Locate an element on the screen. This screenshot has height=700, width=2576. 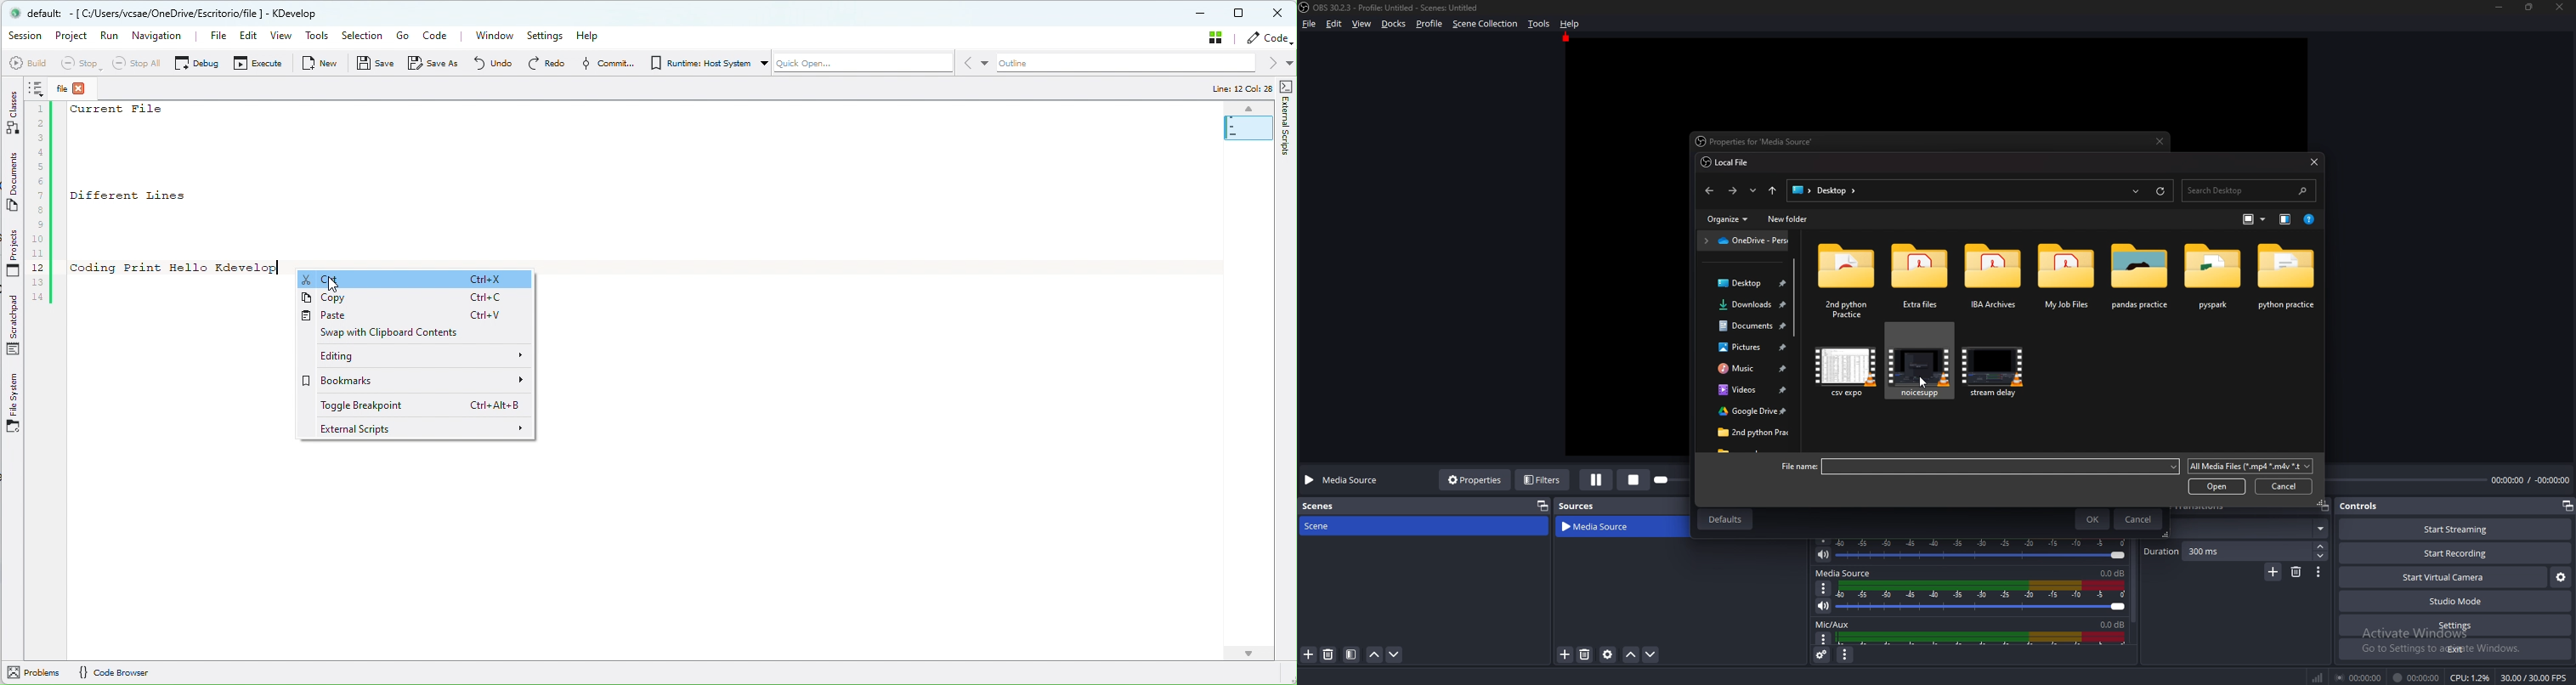
00:00:00 is located at coordinates (2360, 677).